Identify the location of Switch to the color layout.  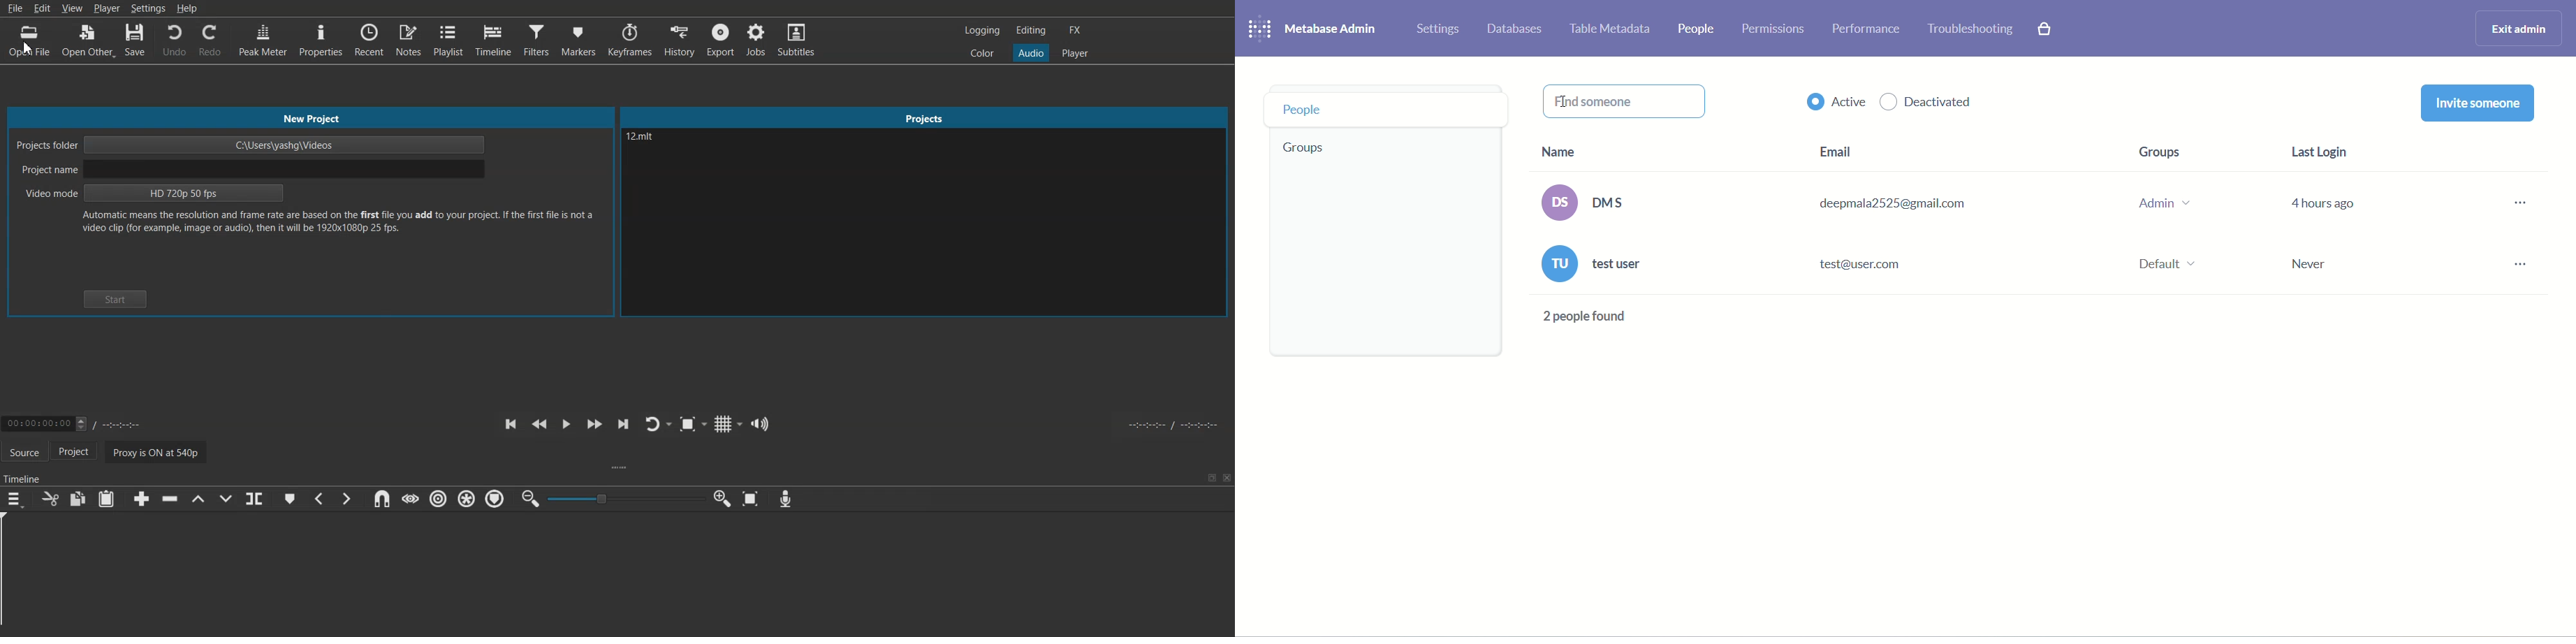
(984, 53).